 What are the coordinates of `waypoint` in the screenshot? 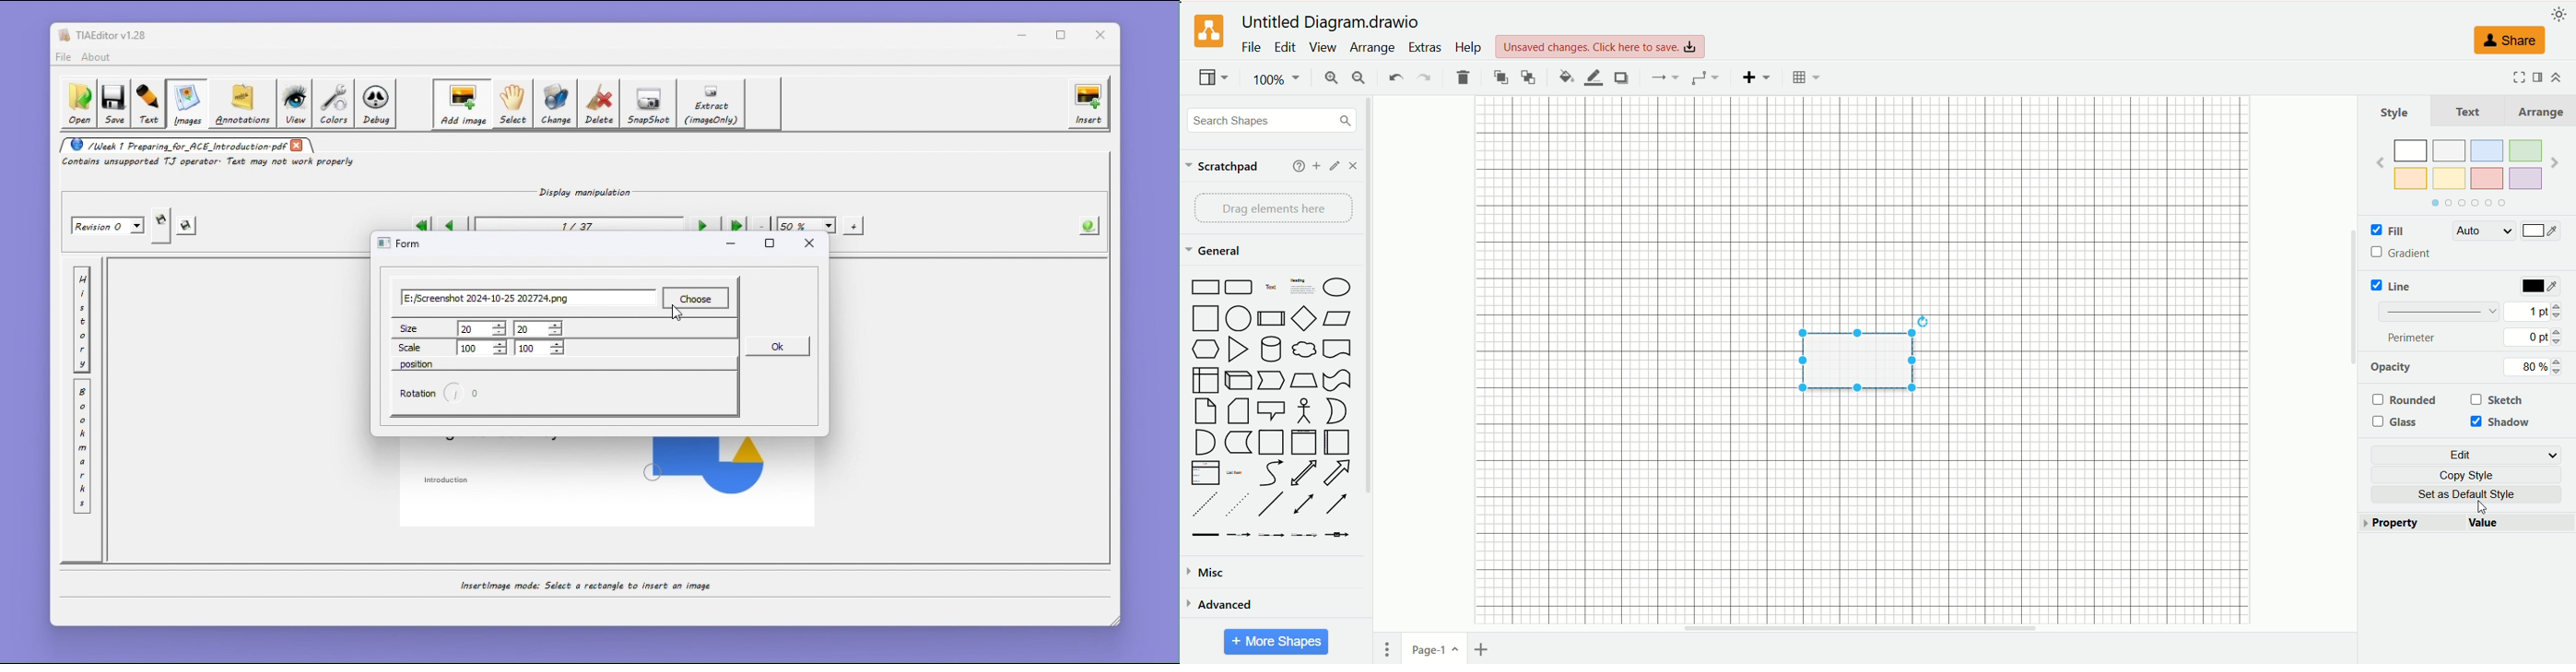 It's located at (1705, 78).